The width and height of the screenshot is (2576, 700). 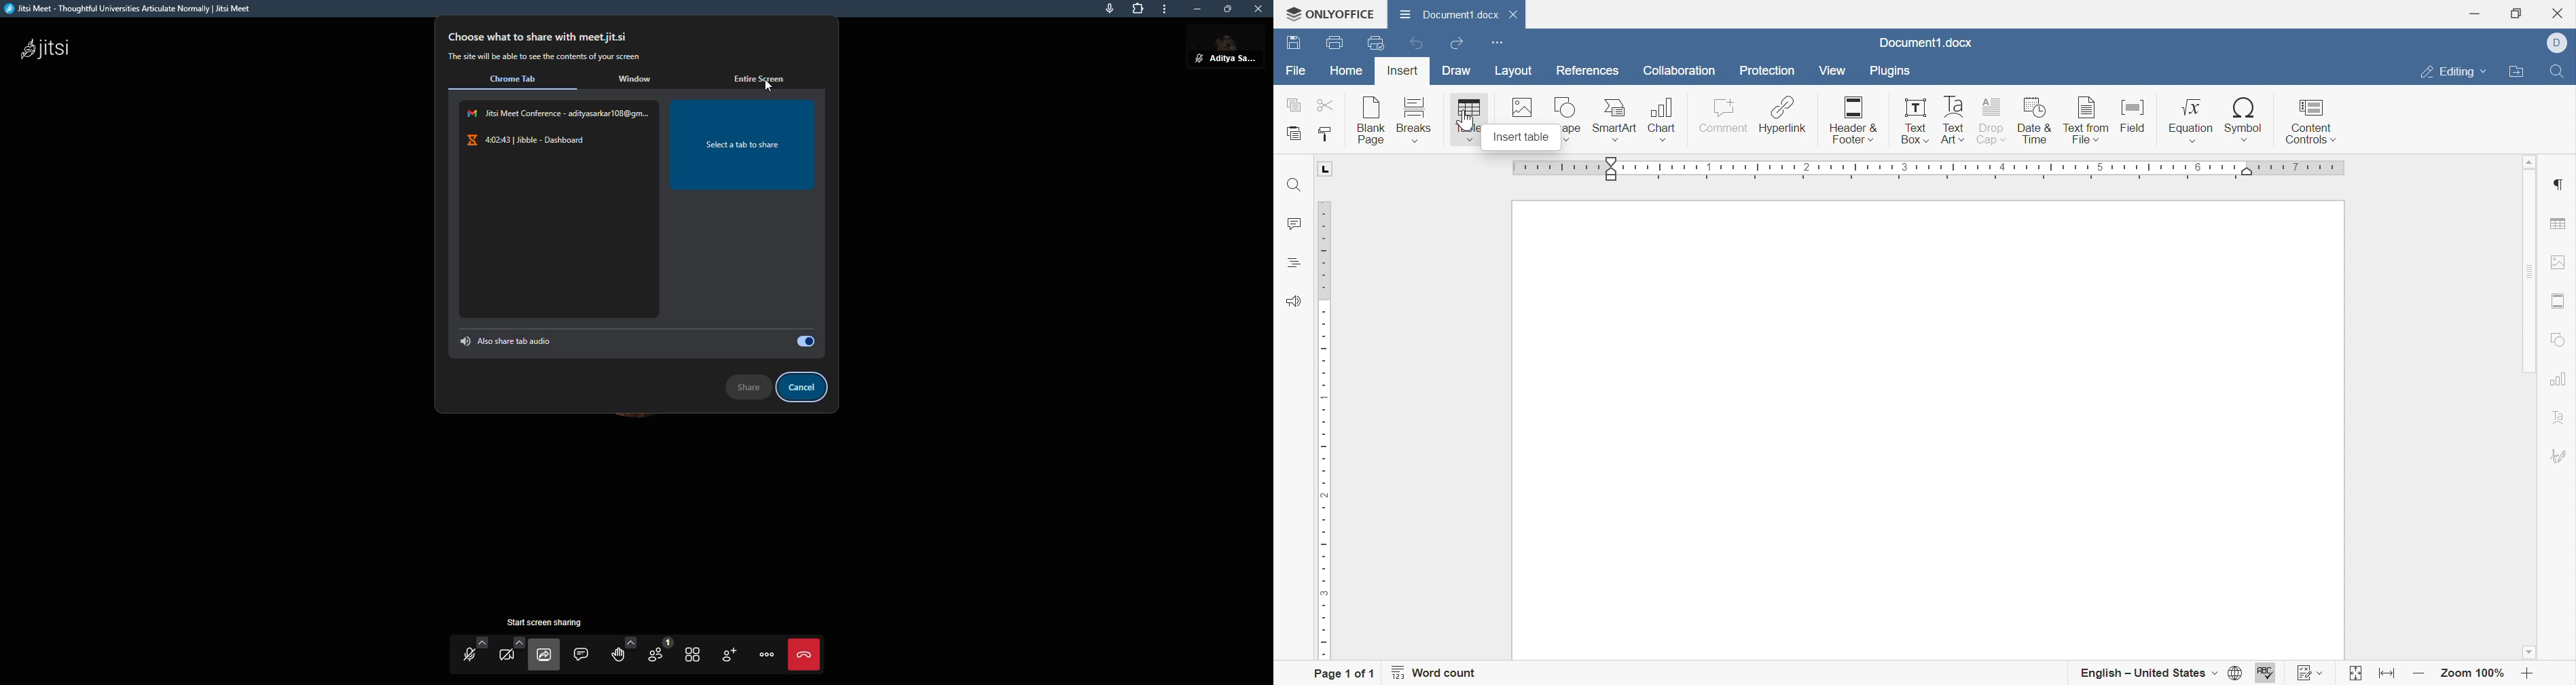 I want to click on toggle tile view, so click(x=693, y=653).